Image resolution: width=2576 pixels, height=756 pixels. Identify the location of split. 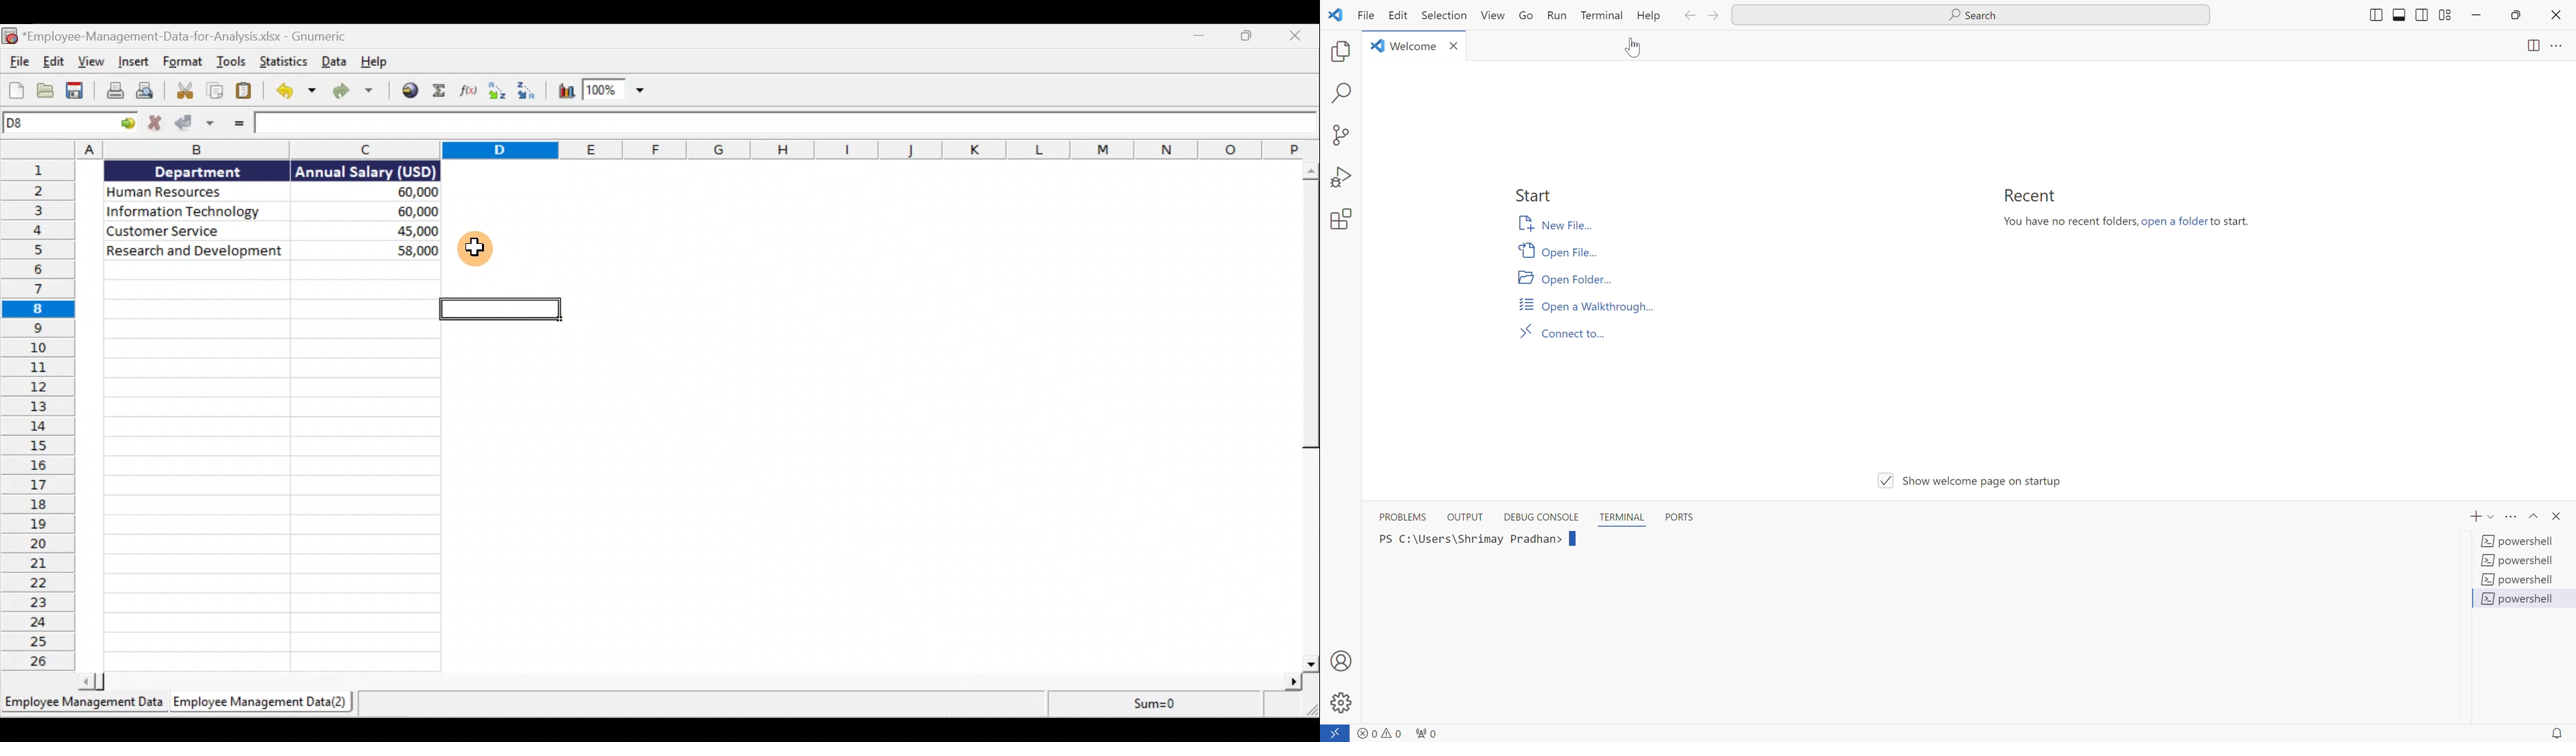
(2444, 13).